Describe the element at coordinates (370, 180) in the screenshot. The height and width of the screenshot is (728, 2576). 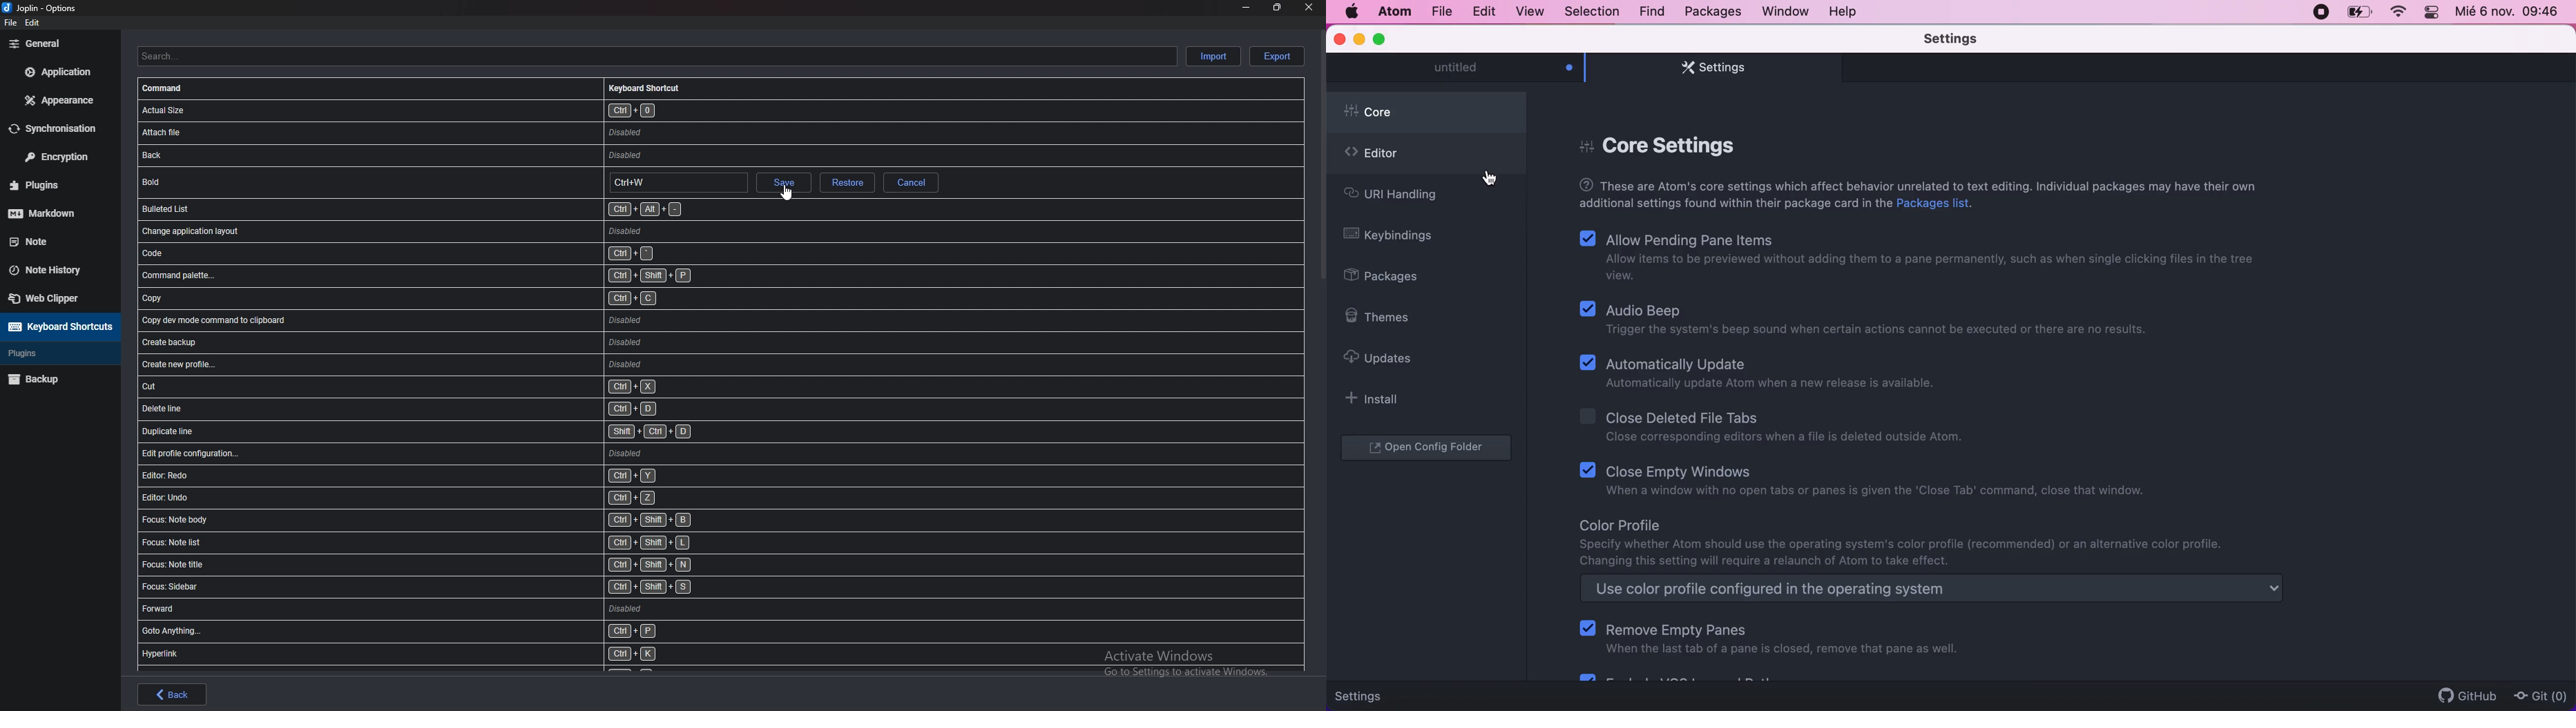
I see `shortcut` at that location.